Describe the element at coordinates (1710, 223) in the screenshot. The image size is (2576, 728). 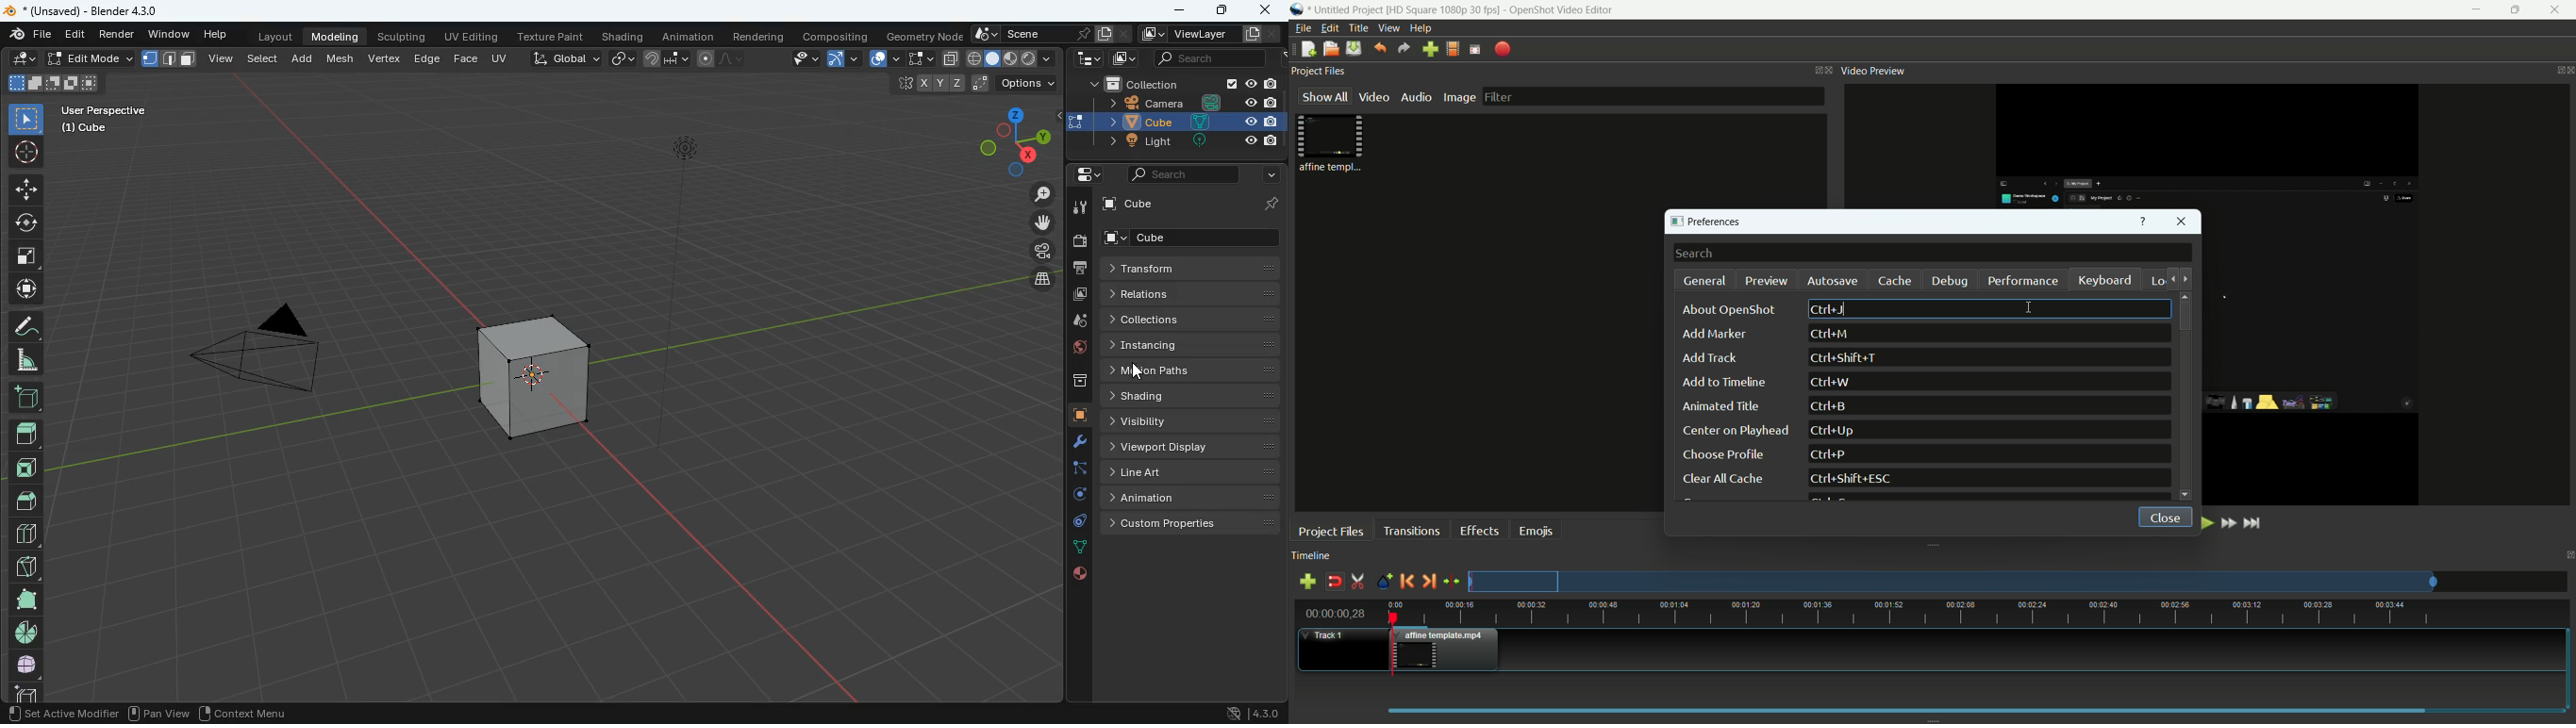
I see `preferences` at that location.